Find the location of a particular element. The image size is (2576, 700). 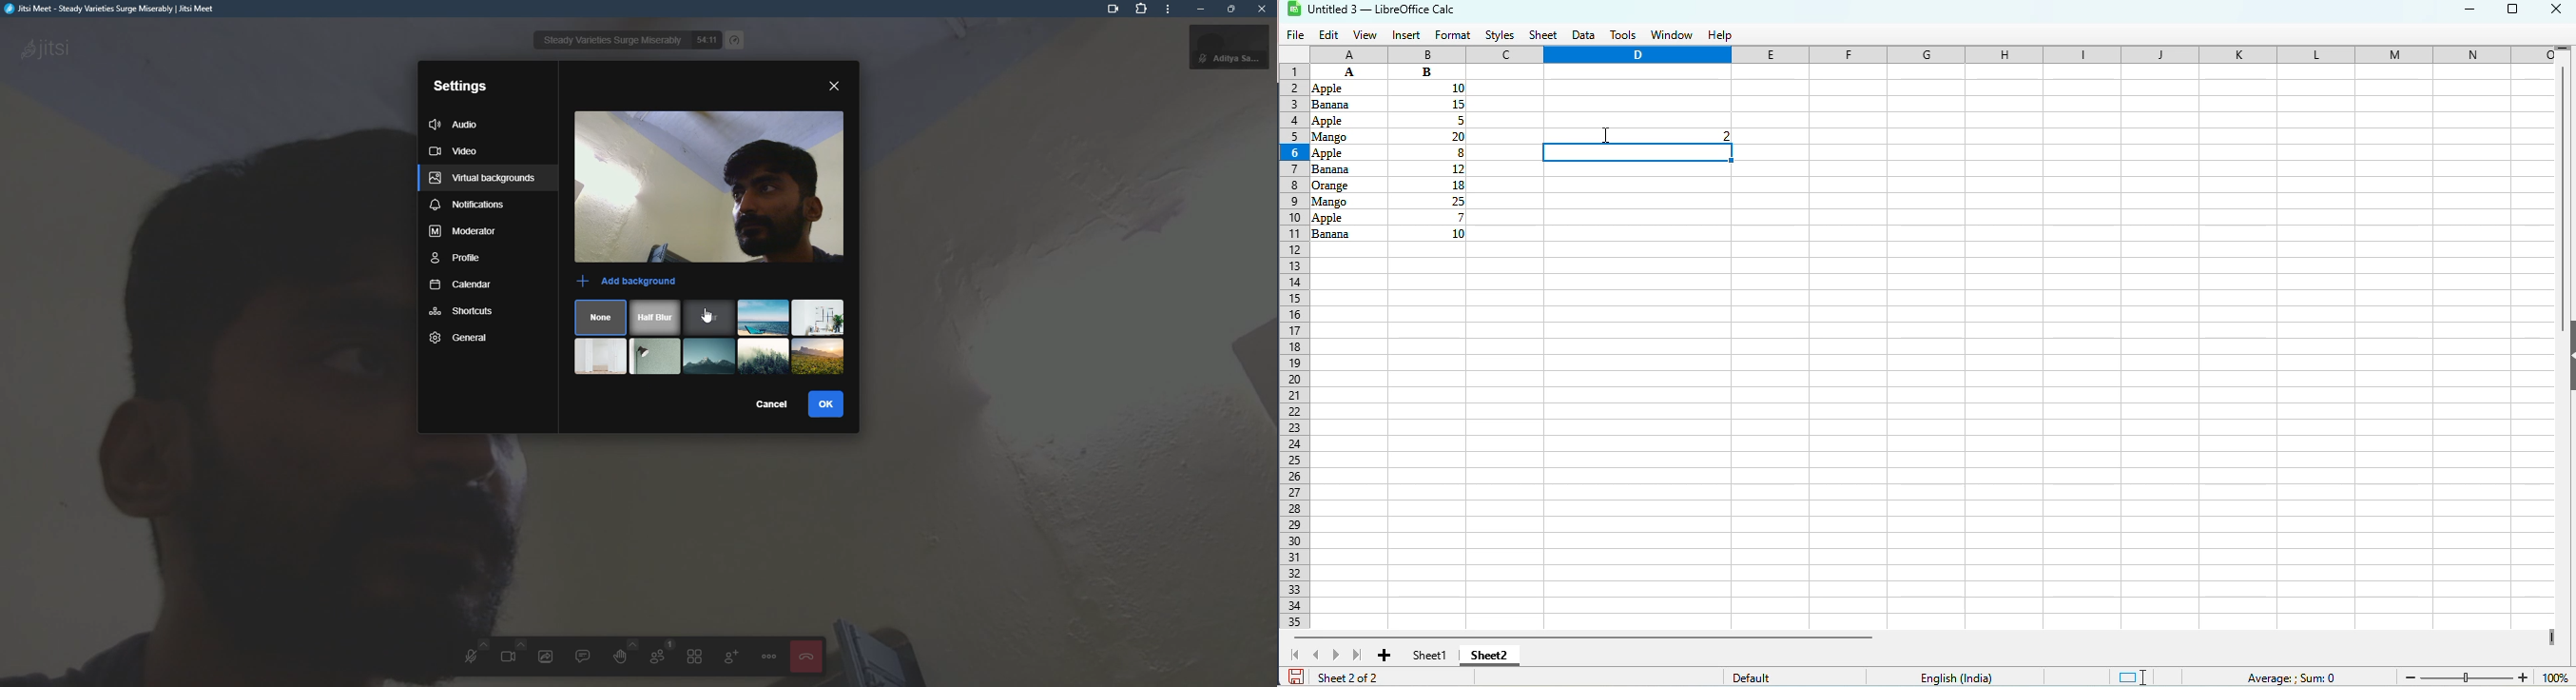

format is located at coordinates (1452, 36).